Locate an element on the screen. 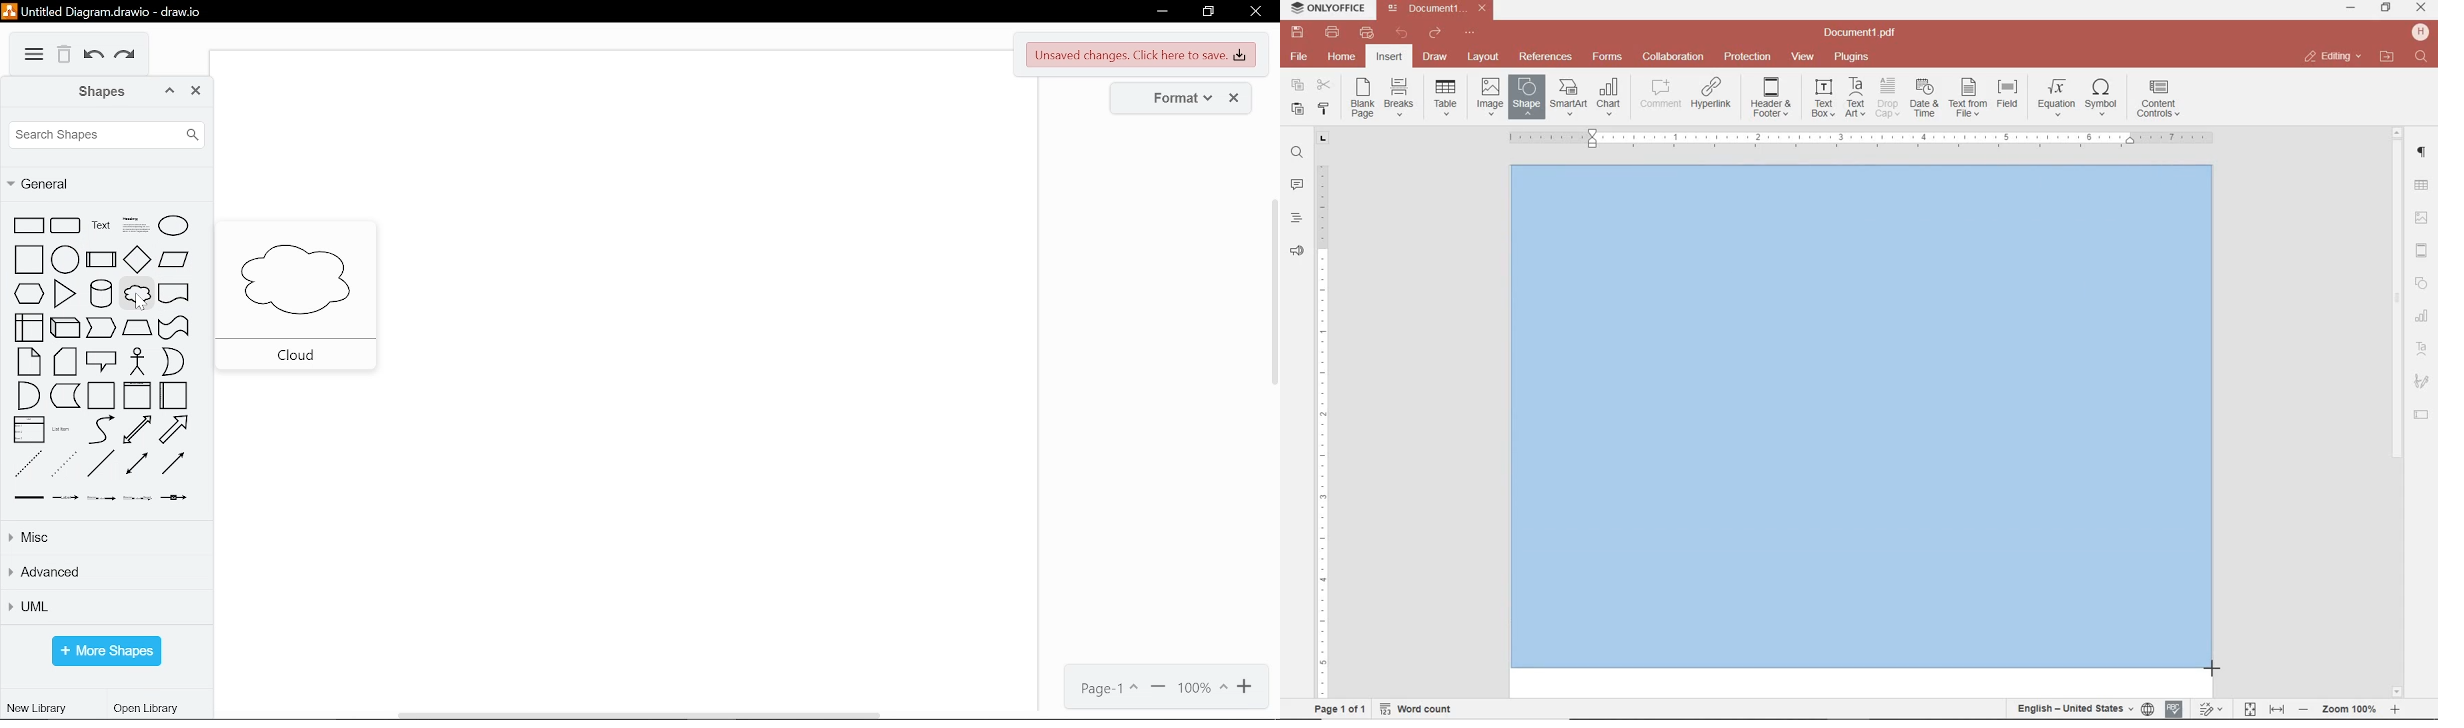 This screenshot has width=2464, height=728. copy style is located at coordinates (1322, 108).